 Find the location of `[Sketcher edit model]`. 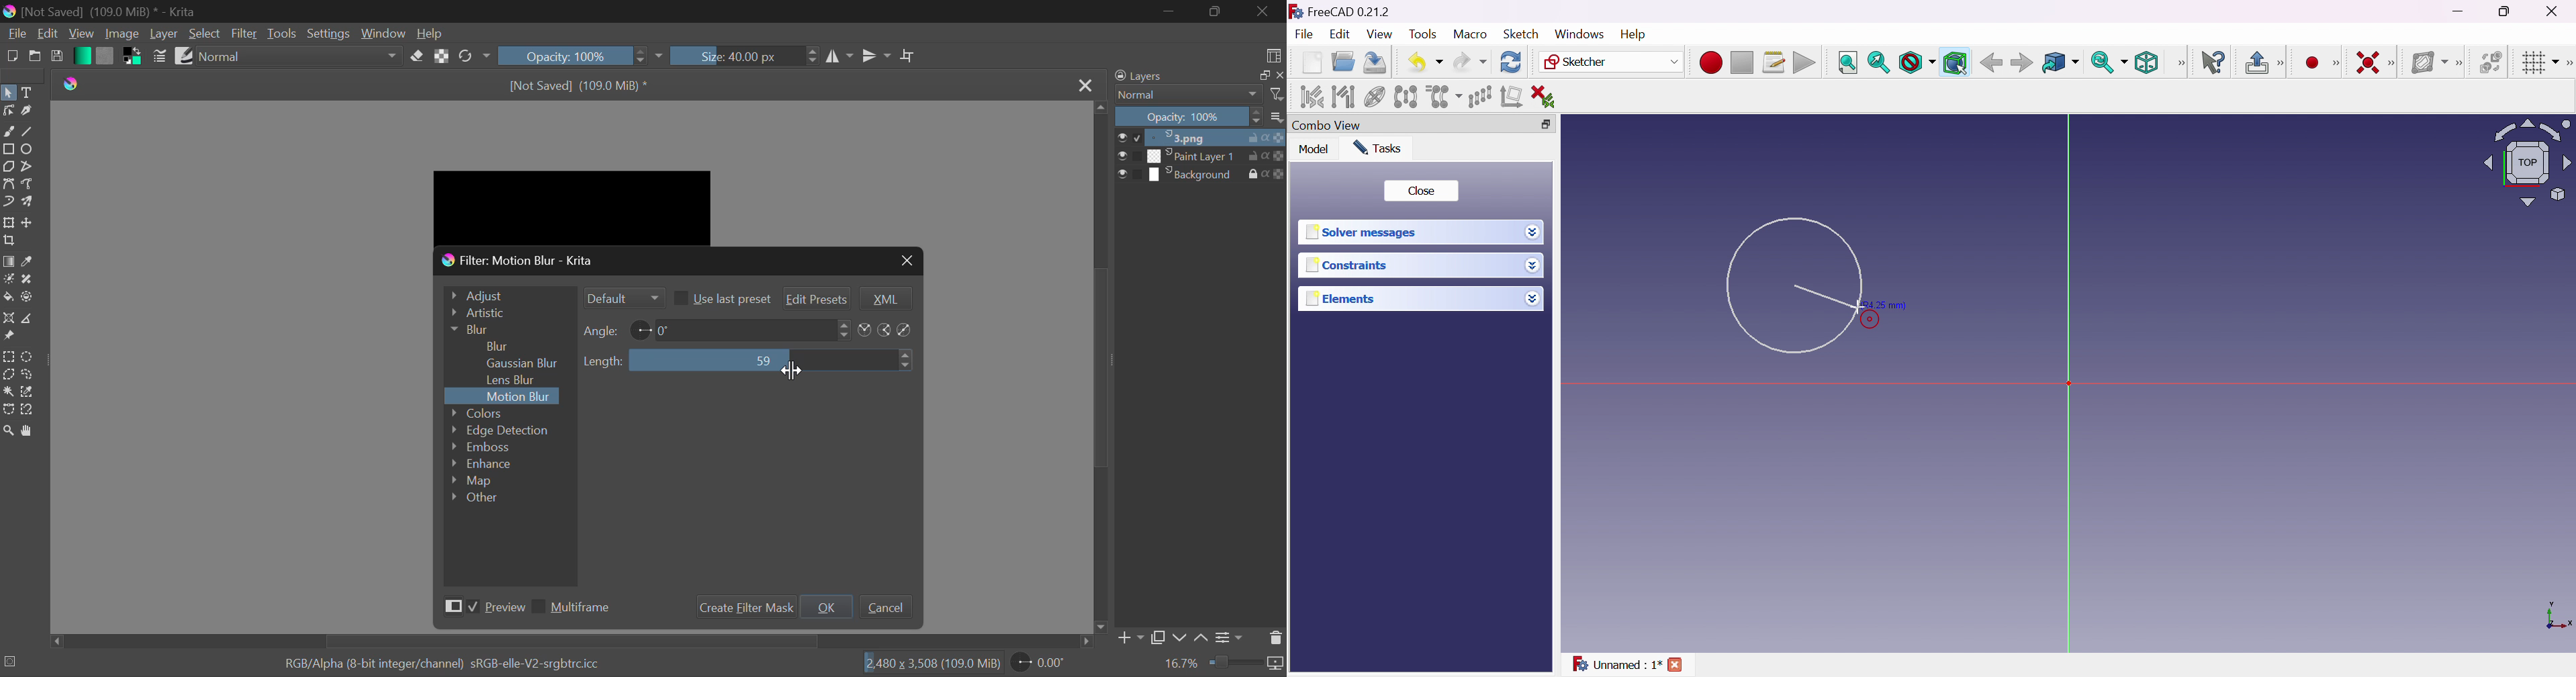

[Sketcher edit model] is located at coordinates (2283, 61).